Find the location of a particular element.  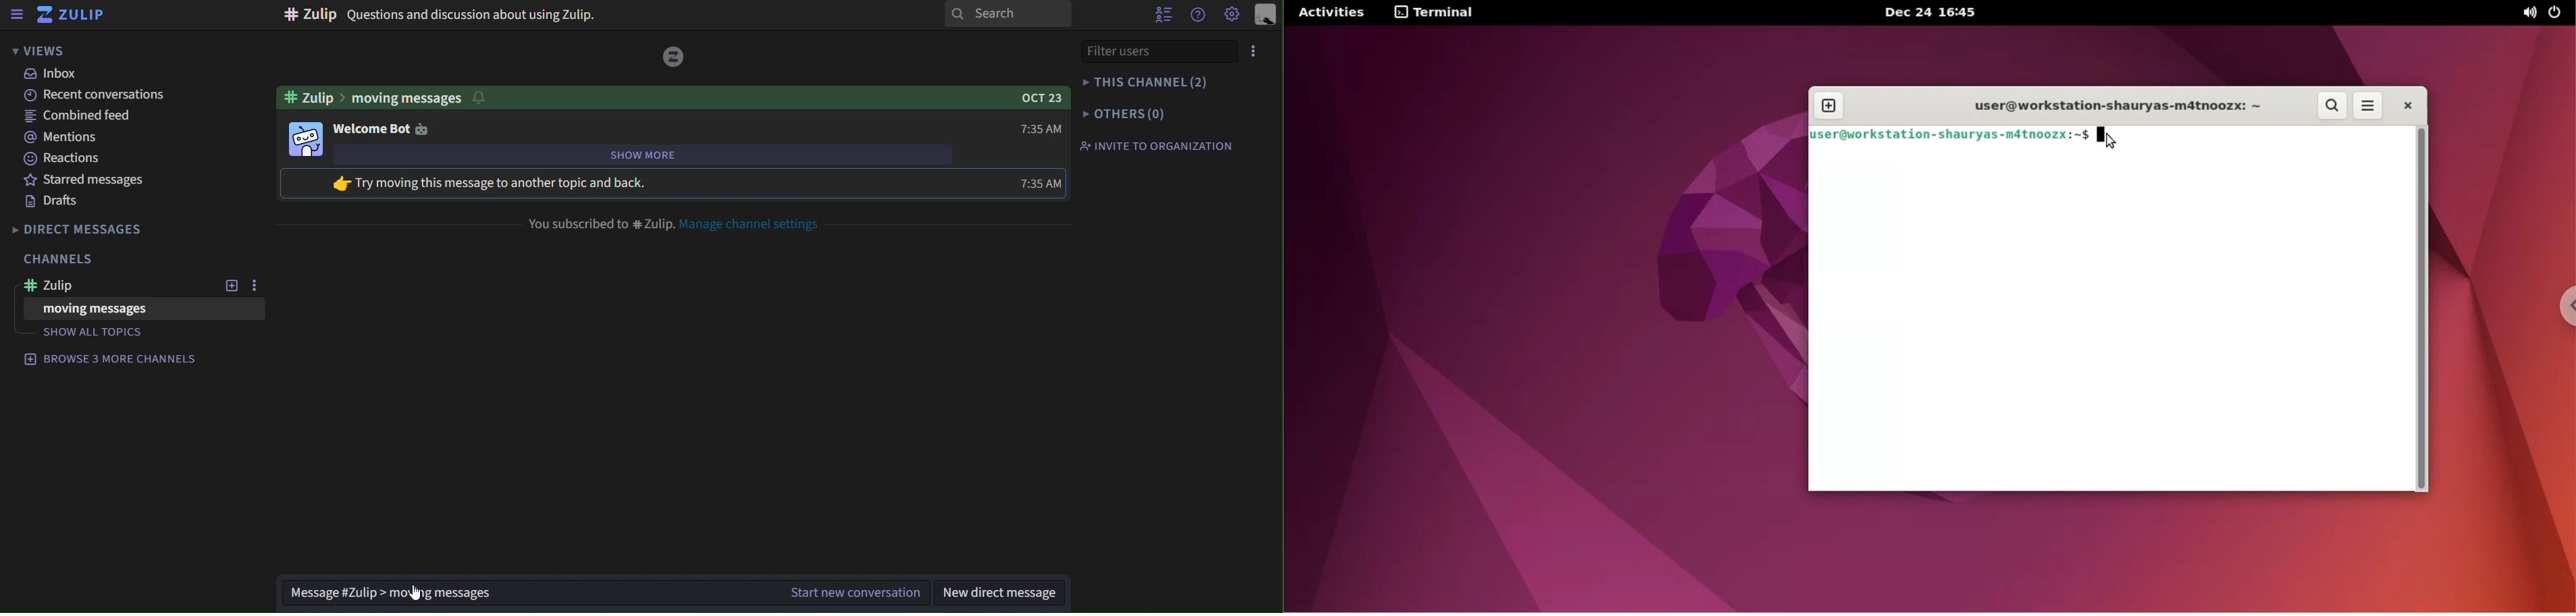

# Zulip Questions and discussion about using Zulip. is located at coordinates (442, 16).